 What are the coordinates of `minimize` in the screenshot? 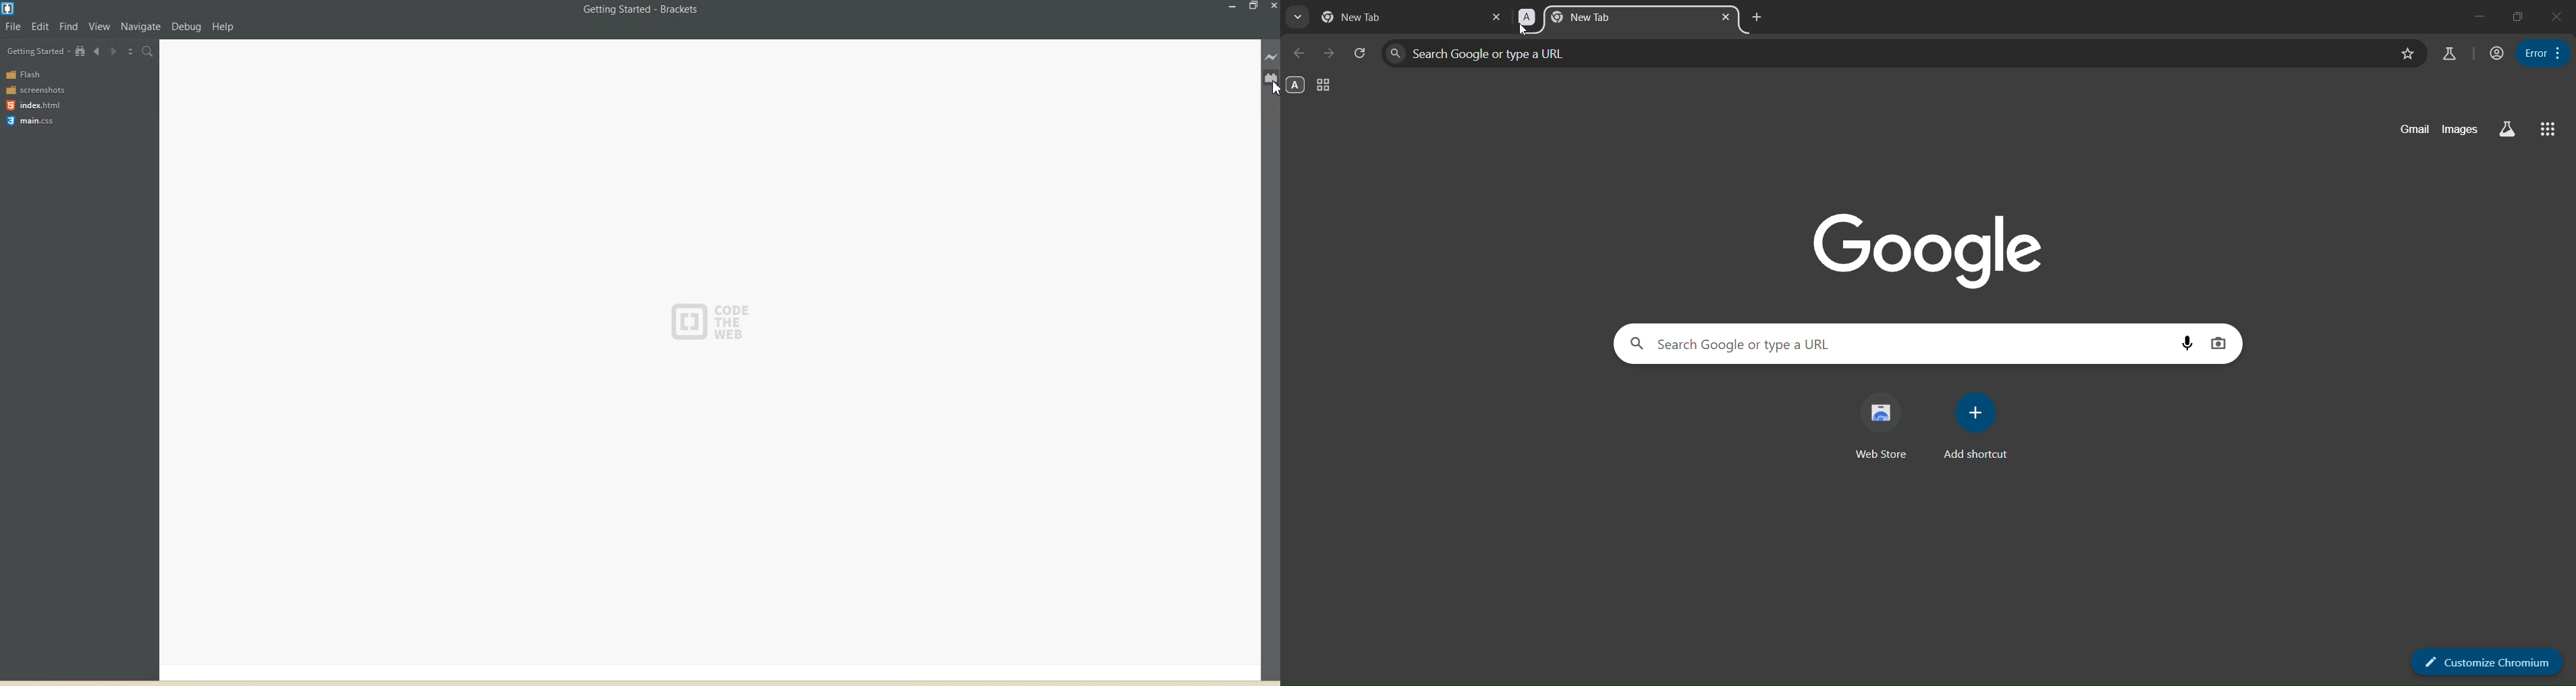 It's located at (2477, 15).